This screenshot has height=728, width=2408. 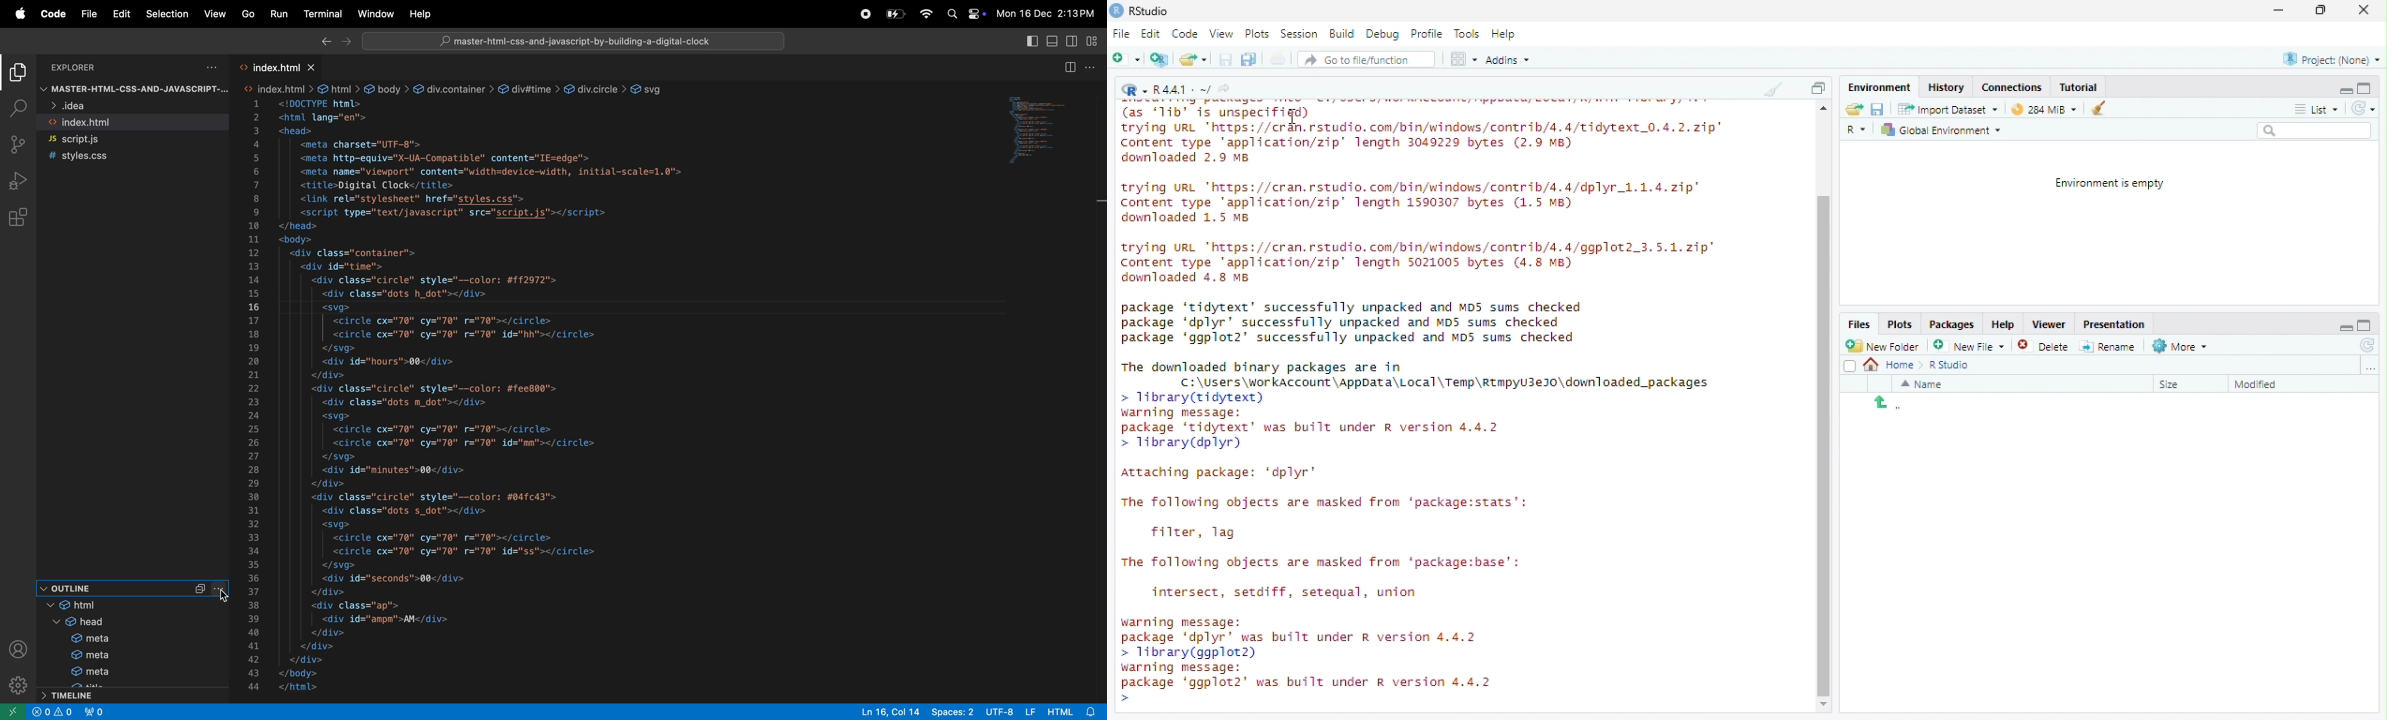 What do you see at coordinates (2004, 323) in the screenshot?
I see `Help` at bounding box center [2004, 323].